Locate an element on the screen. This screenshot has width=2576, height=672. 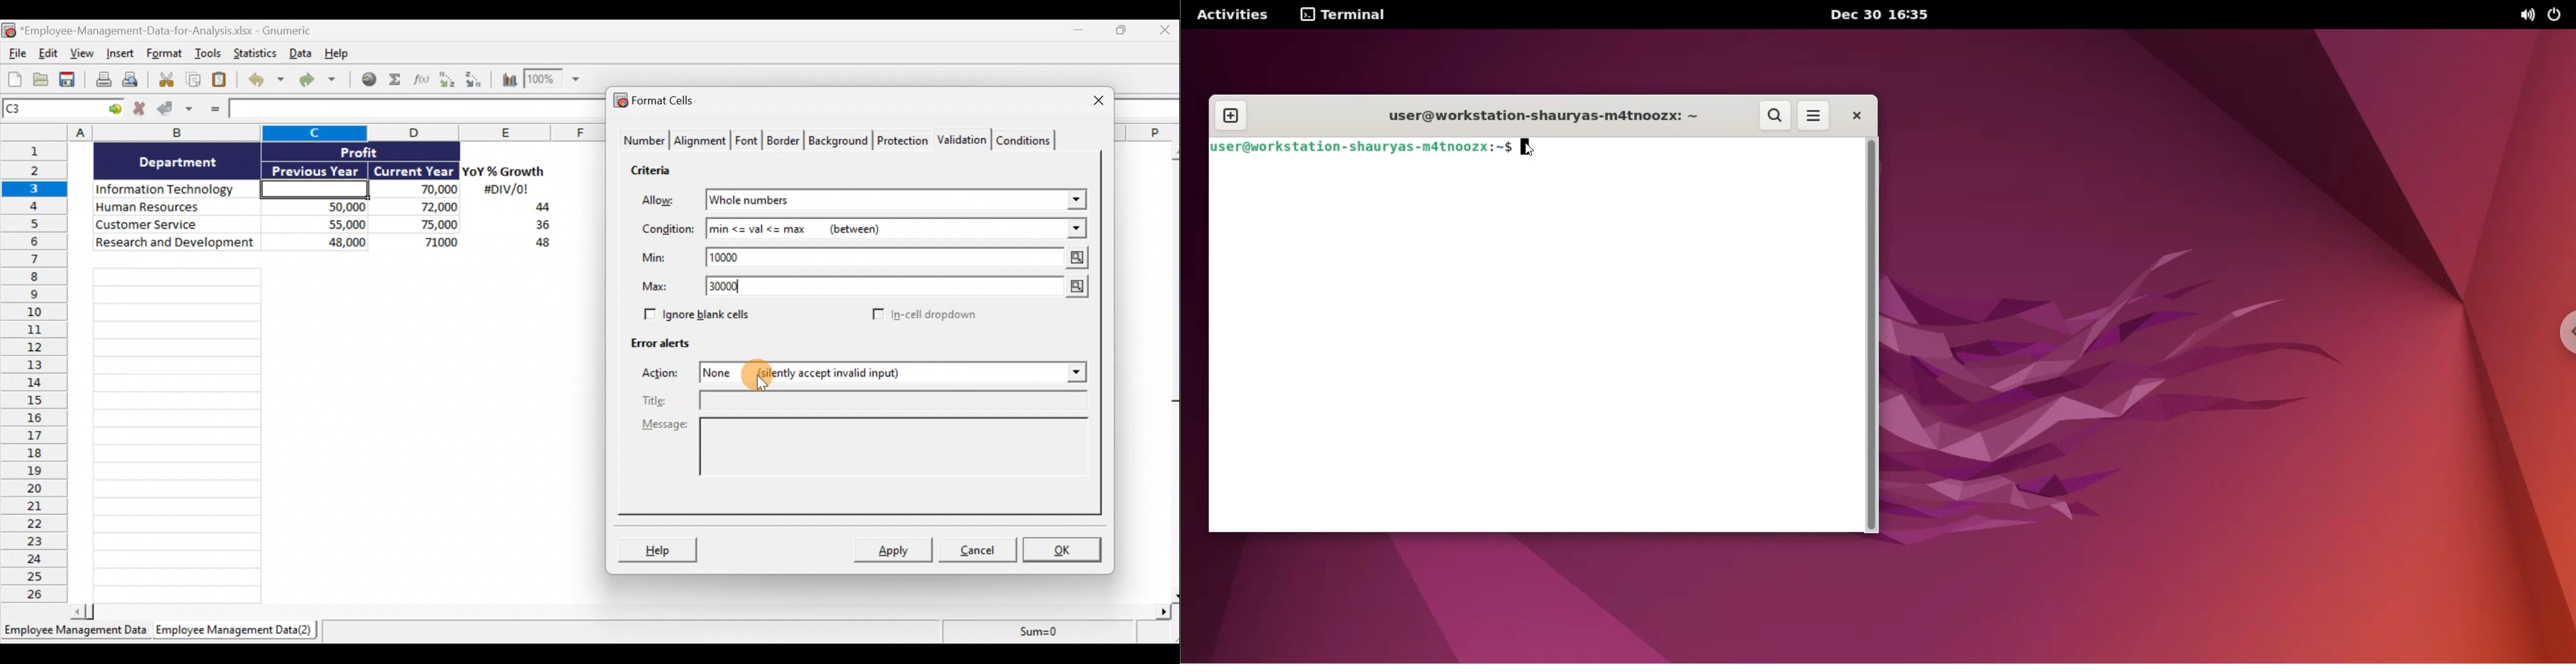
50,000 is located at coordinates (321, 206).